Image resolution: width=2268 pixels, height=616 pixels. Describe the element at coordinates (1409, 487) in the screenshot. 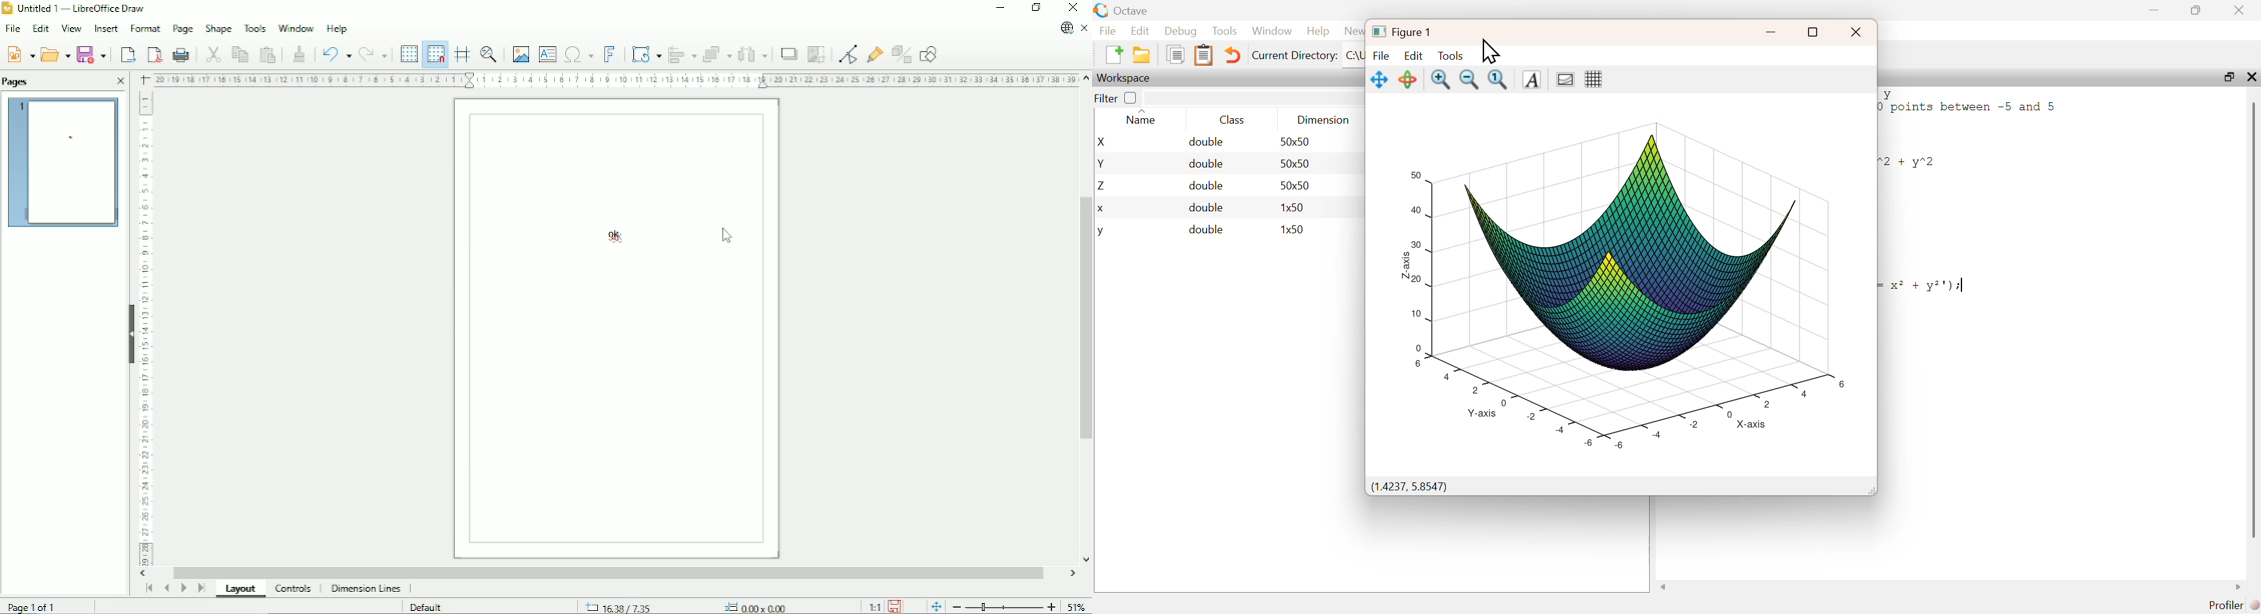

I see `(1.4237, 5.8547)` at that location.